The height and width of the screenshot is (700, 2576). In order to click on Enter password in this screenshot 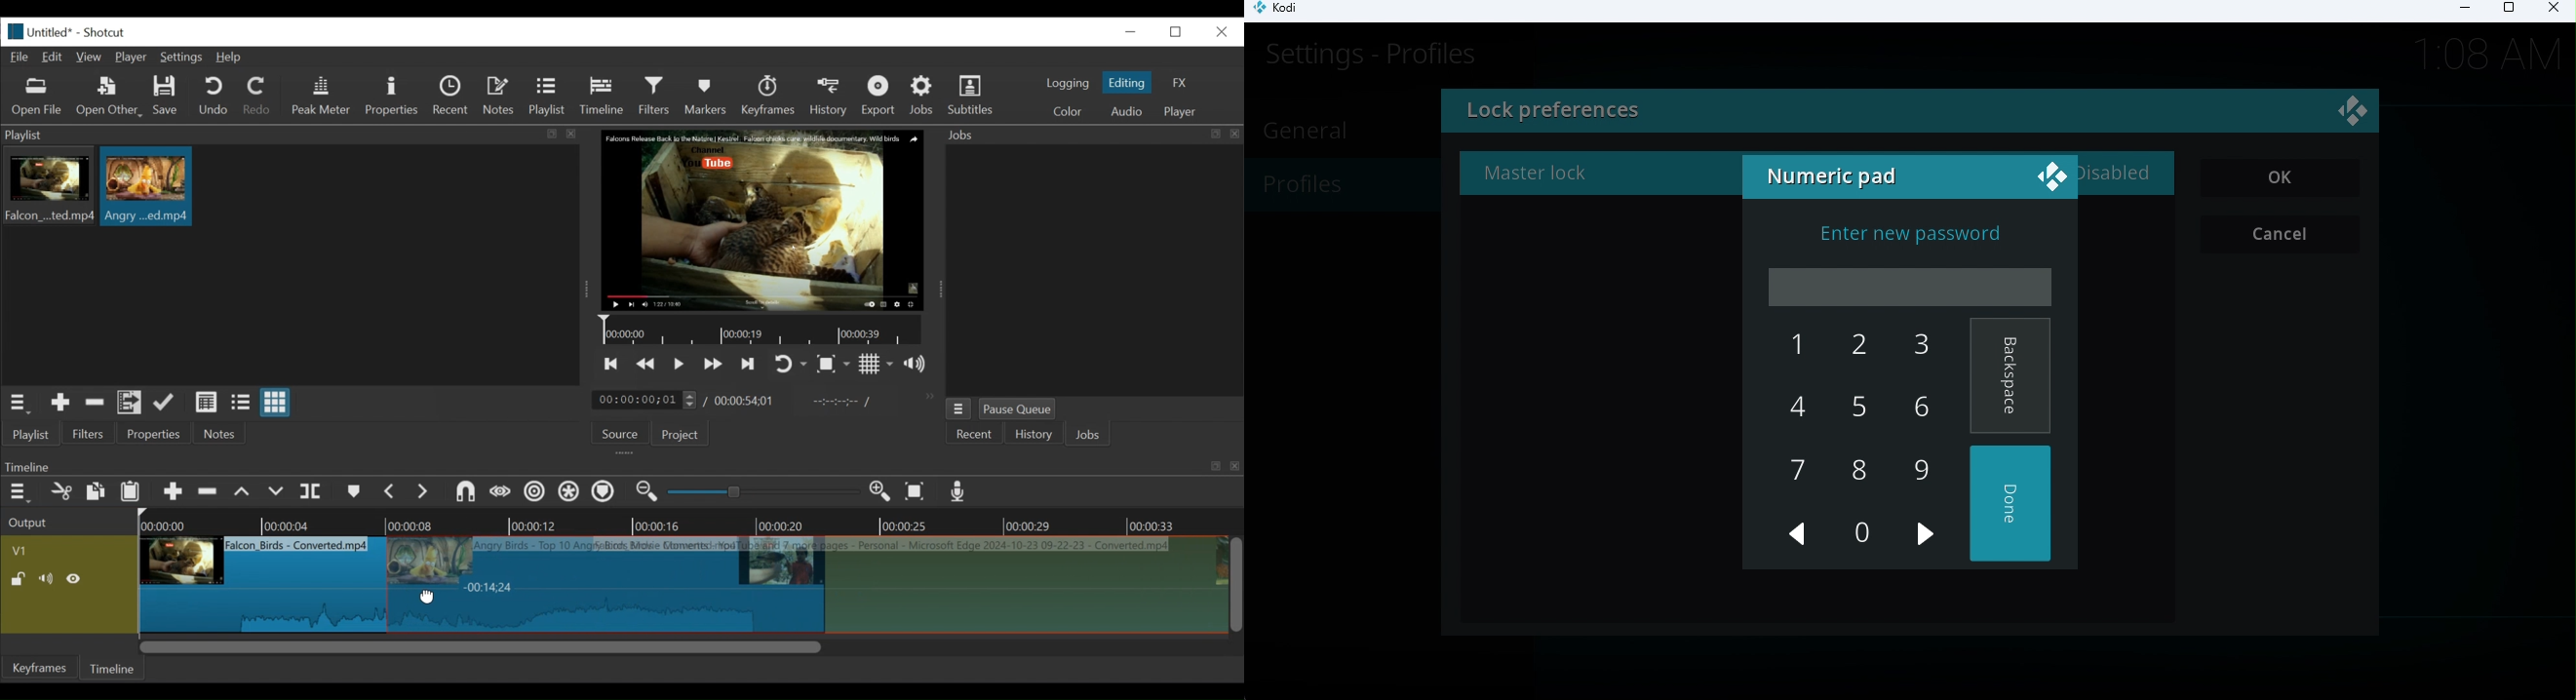, I will do `click(1913, 287)`.